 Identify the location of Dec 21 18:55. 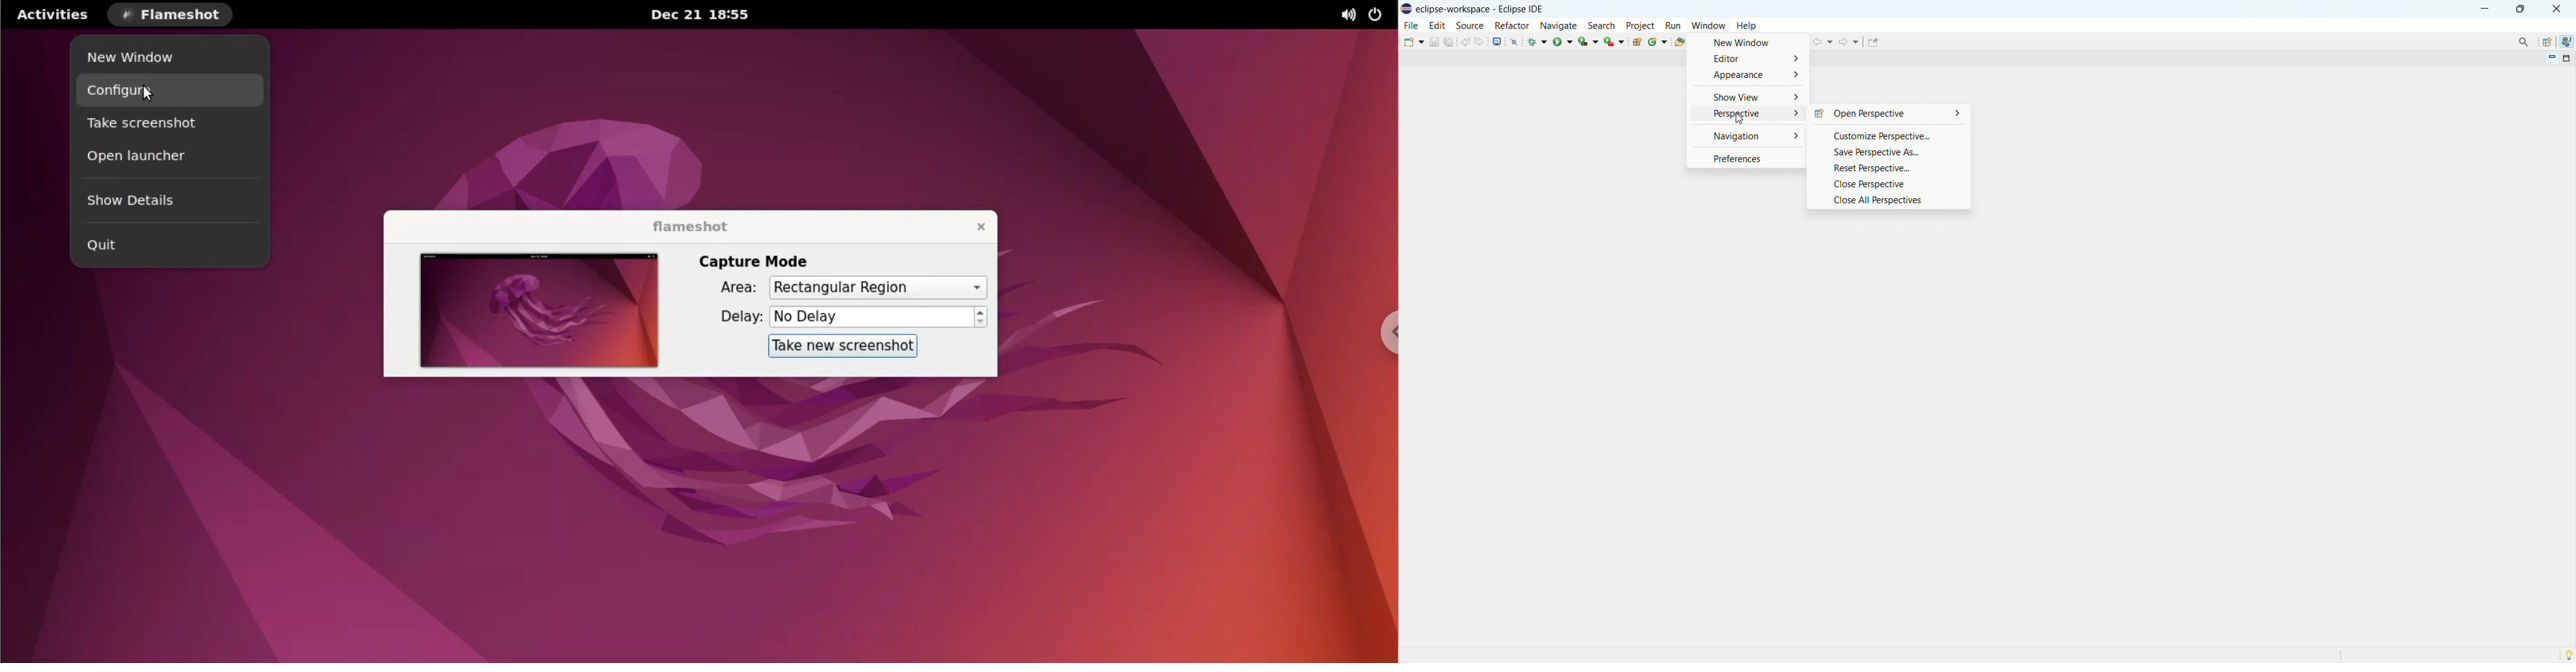
(699, 15).